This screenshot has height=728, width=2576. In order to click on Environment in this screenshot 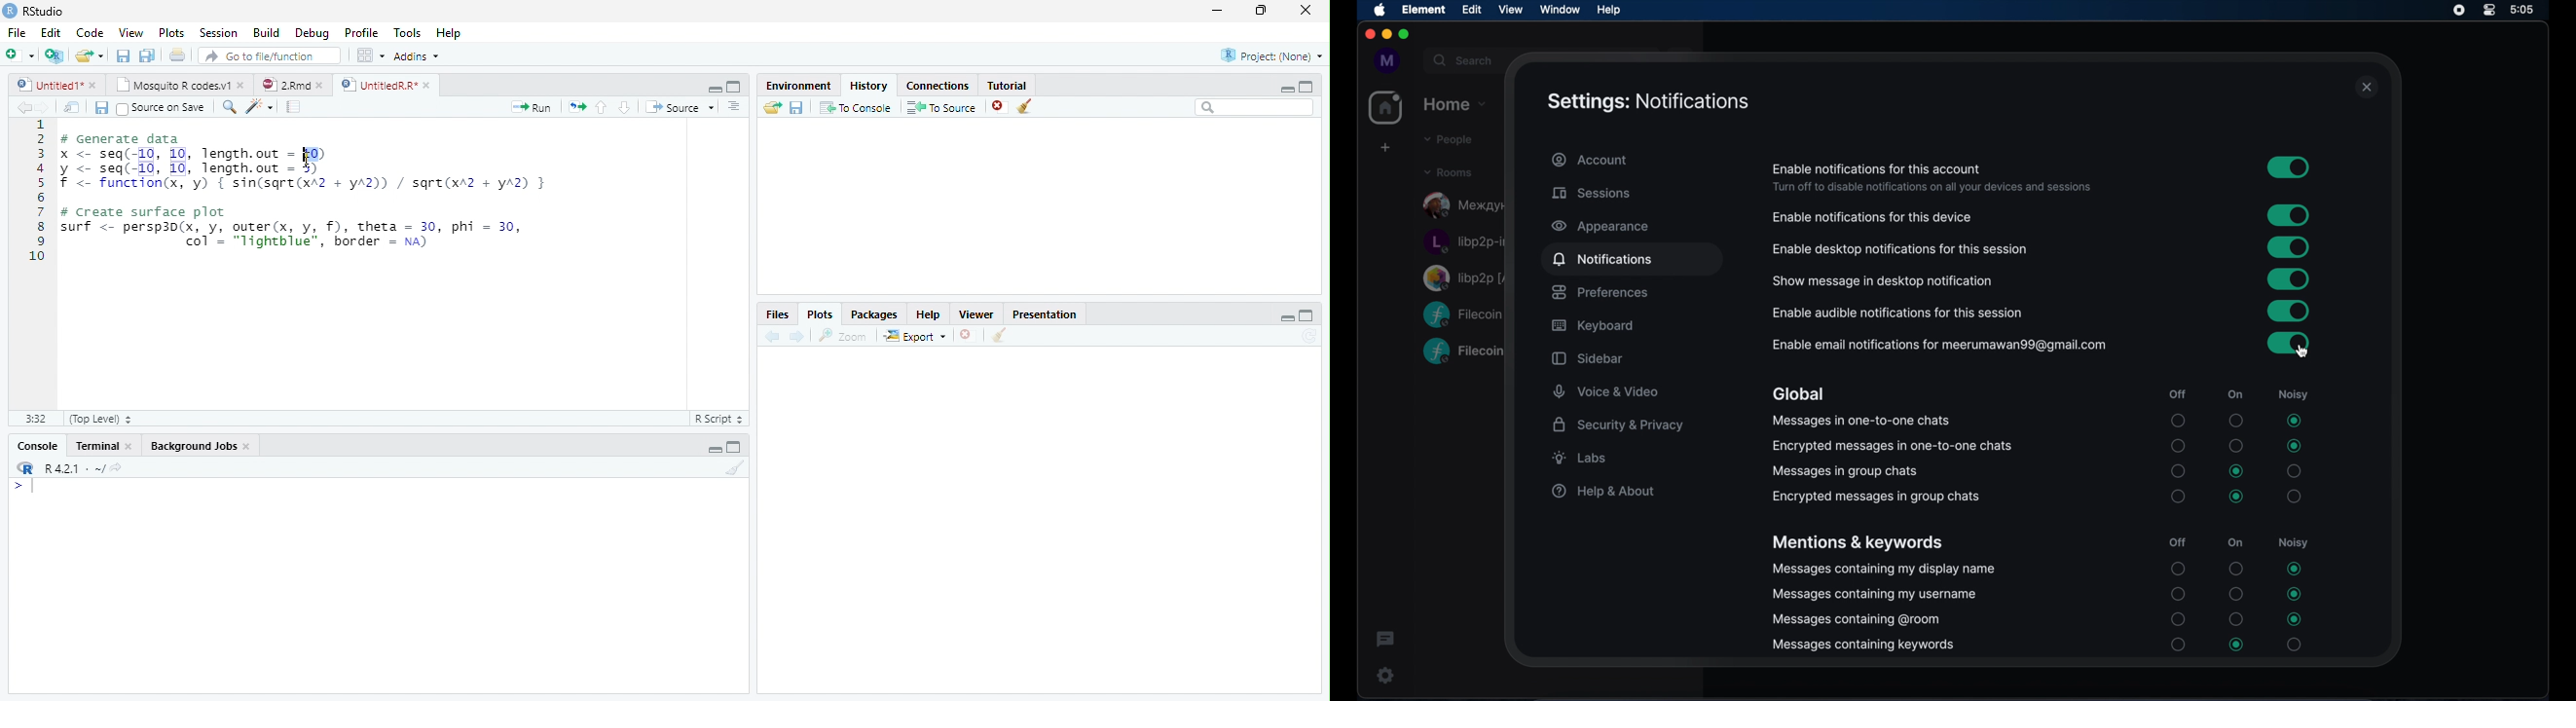, I will do `click(798, 86)`.